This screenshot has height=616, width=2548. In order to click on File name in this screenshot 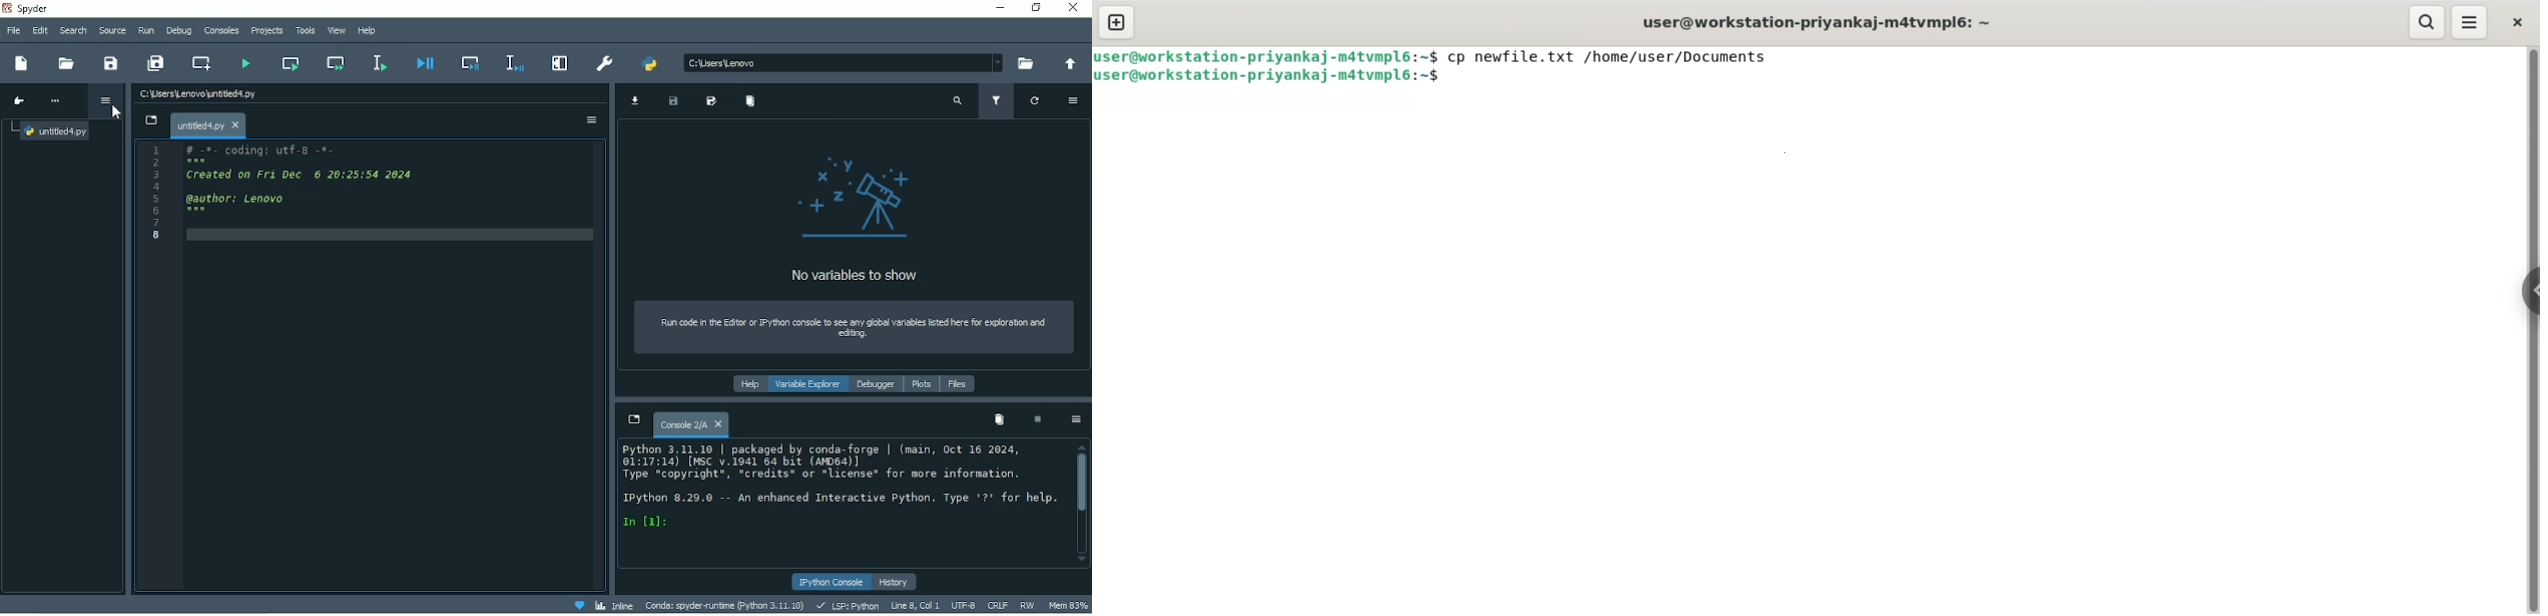, I will do `click(199, 92)`.